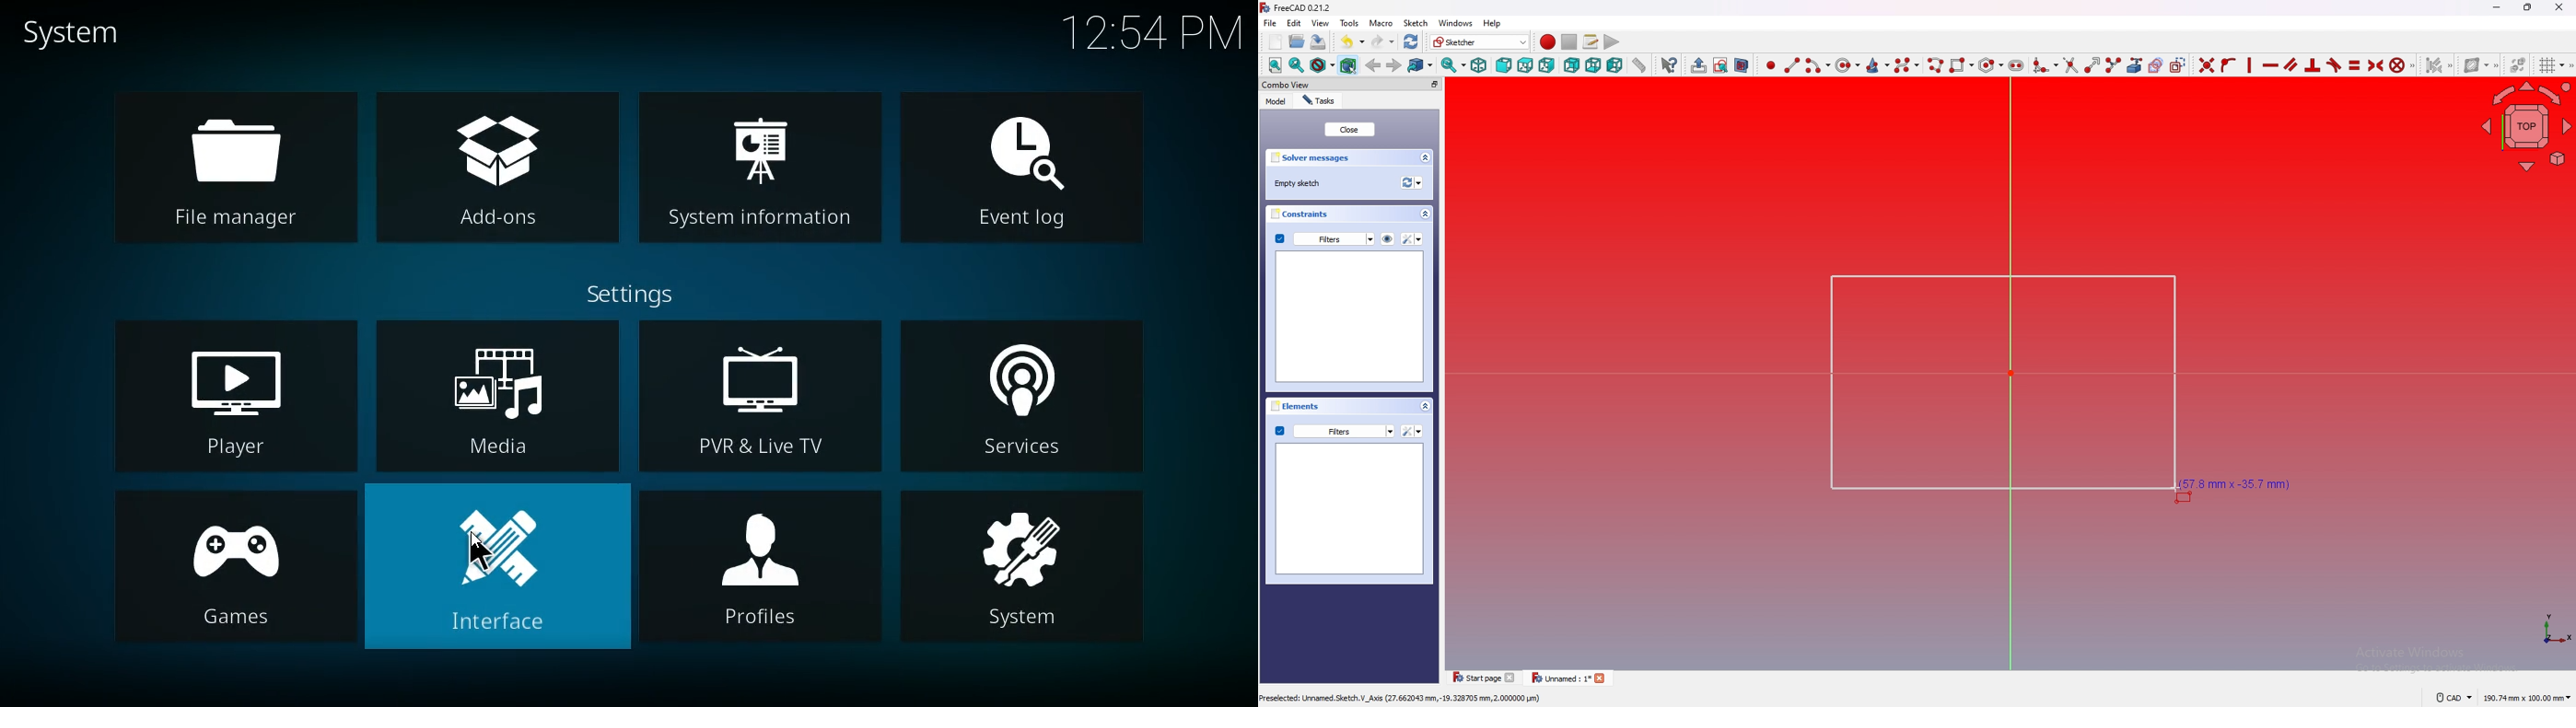 This screenshot has width=2576, height=728. I want to click on preview, so click(1351, 508).